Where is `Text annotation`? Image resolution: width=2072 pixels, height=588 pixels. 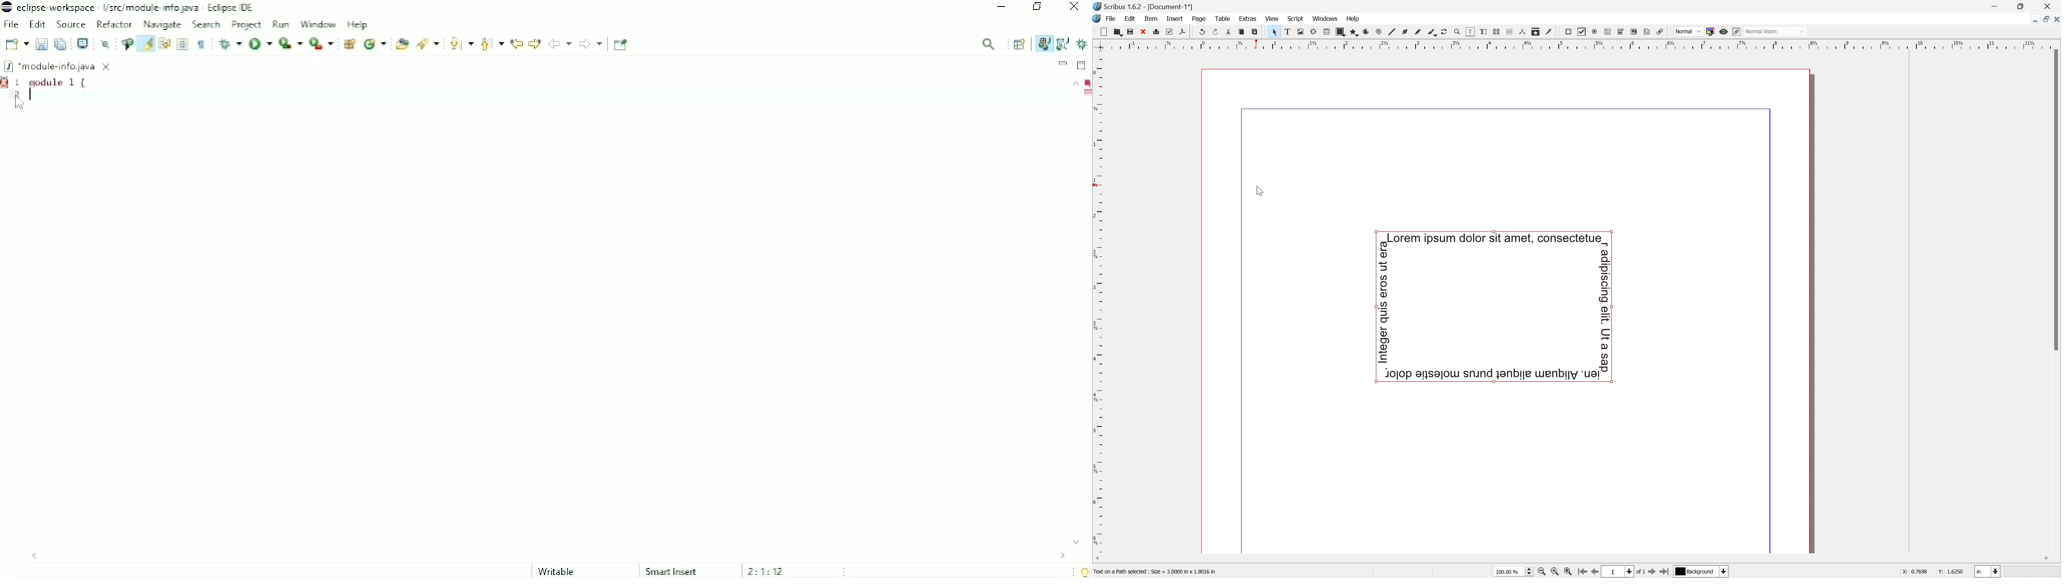 Text annotation is located at coordinates (1649, 32).